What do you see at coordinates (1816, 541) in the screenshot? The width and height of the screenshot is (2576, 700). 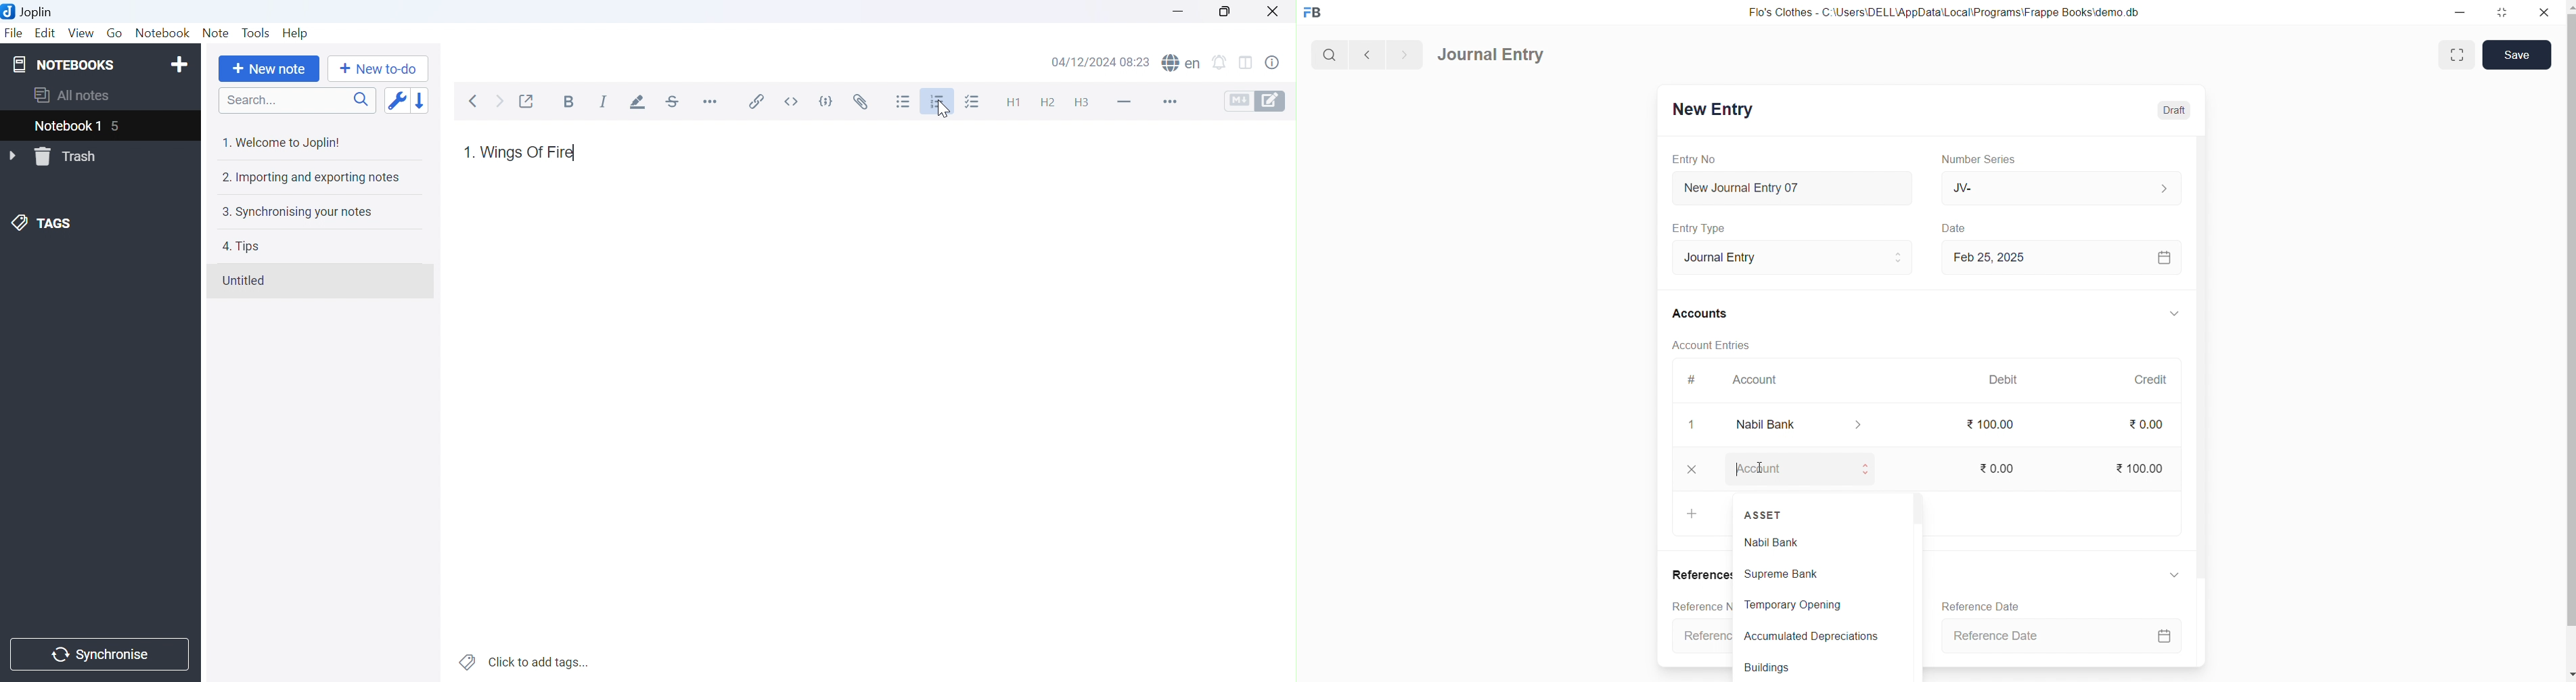 I see `Nabil Bank` at bounding box center [1816, 541].